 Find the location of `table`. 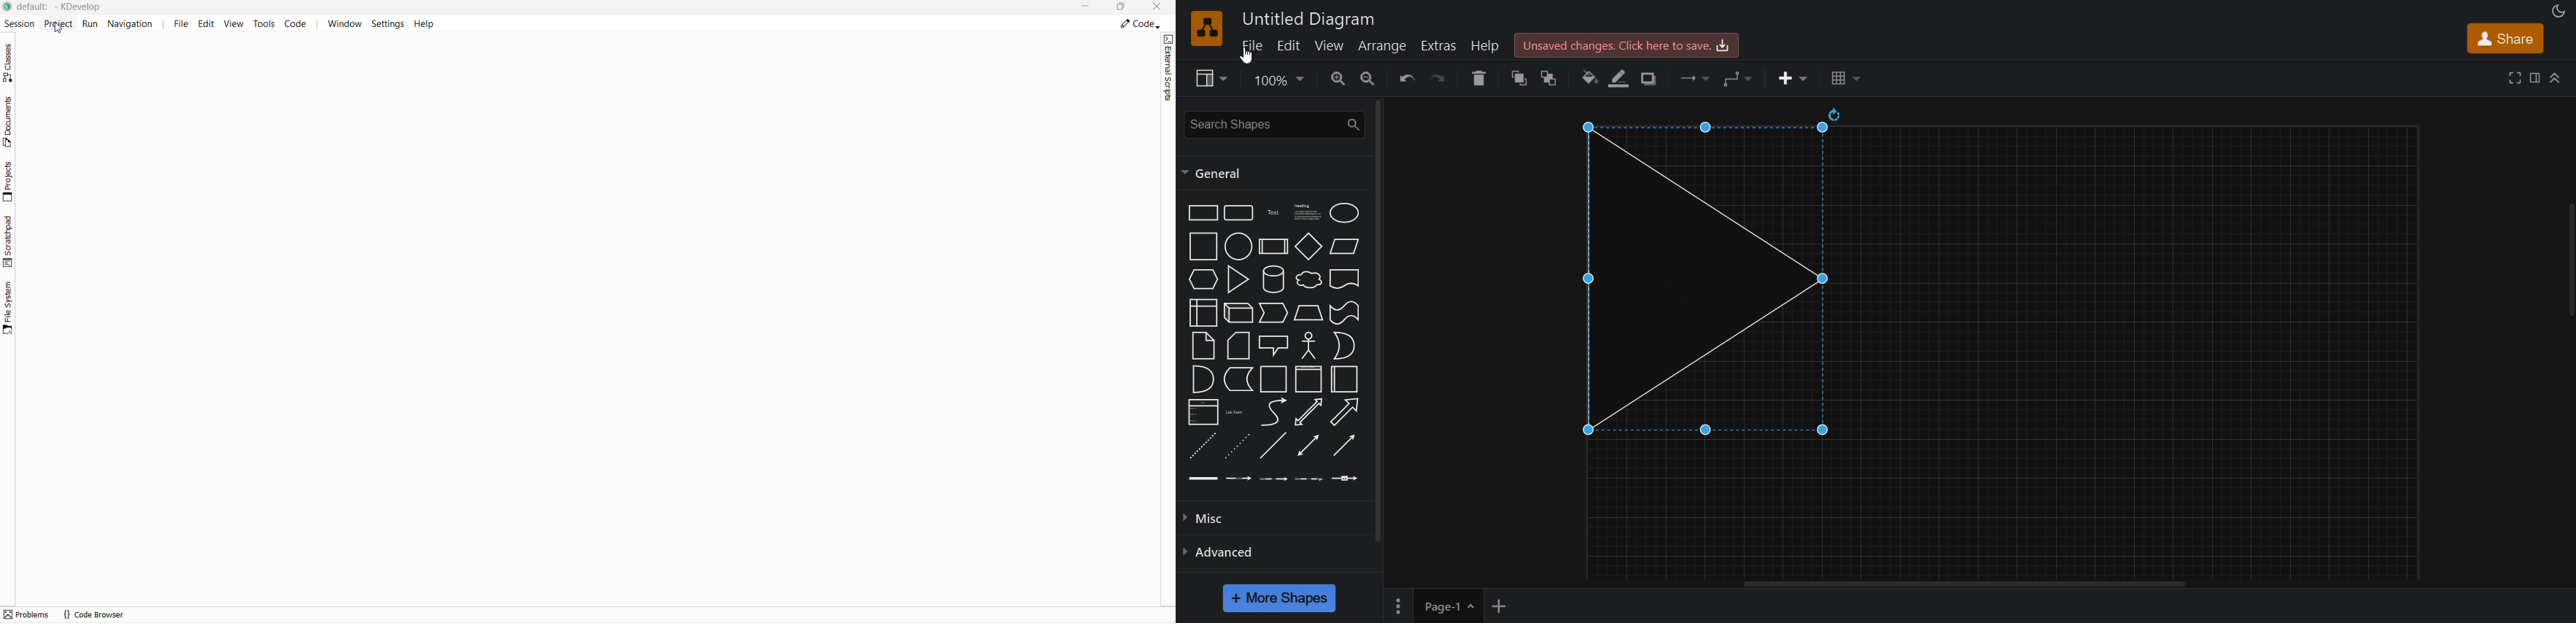

table is located at coordinates (1846, 78).